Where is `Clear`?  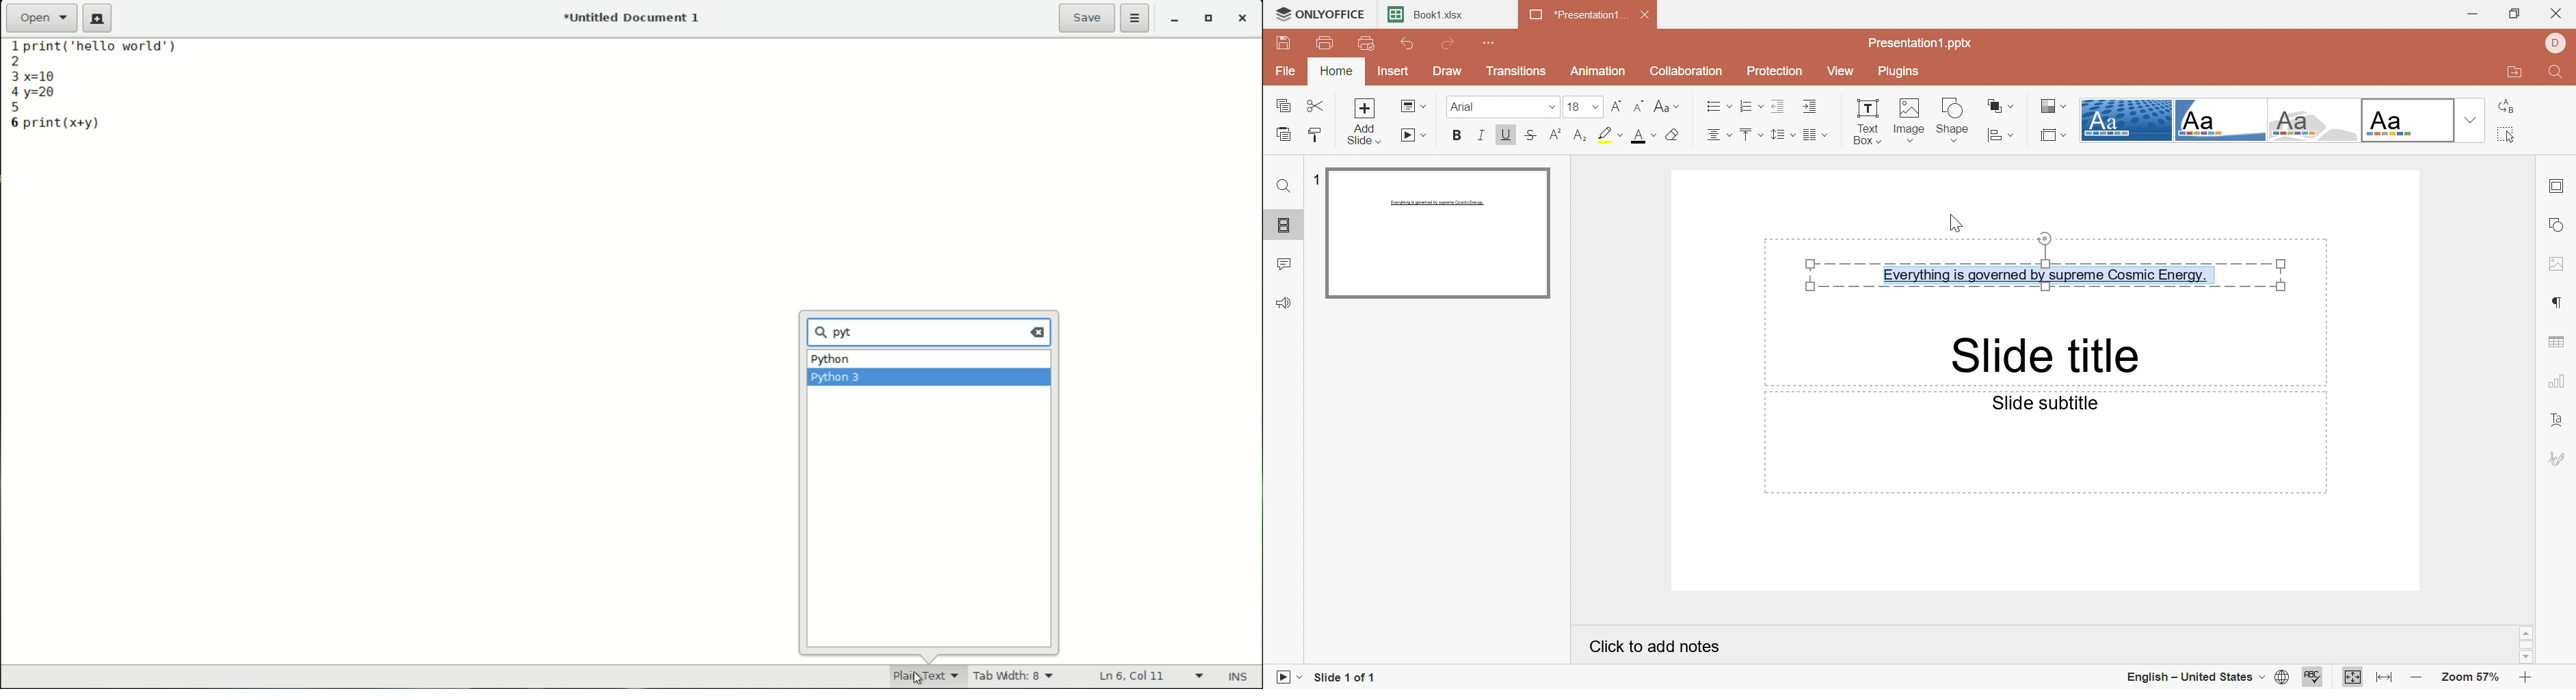
Clear is located at coordinates (1675, 135).